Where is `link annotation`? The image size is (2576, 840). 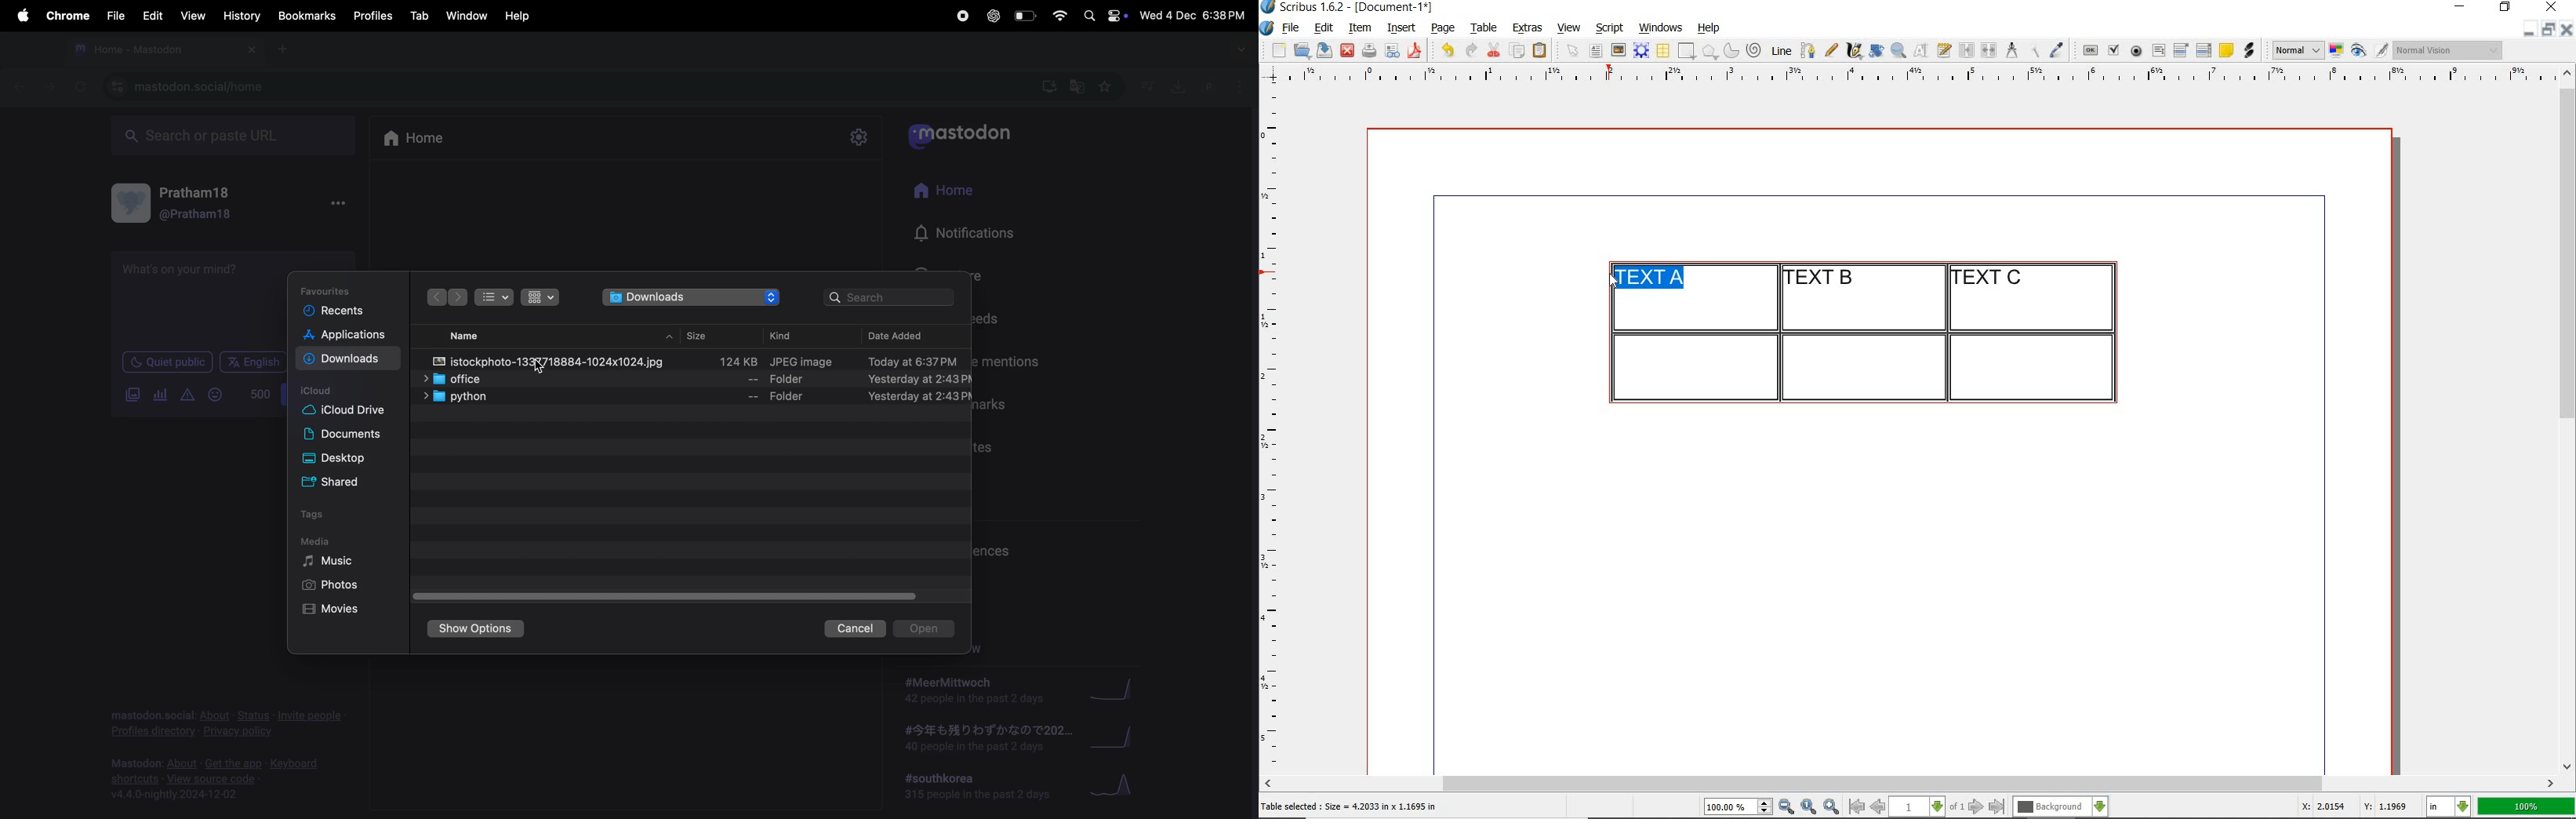 link annotation is located at coordinates (2251, 50).